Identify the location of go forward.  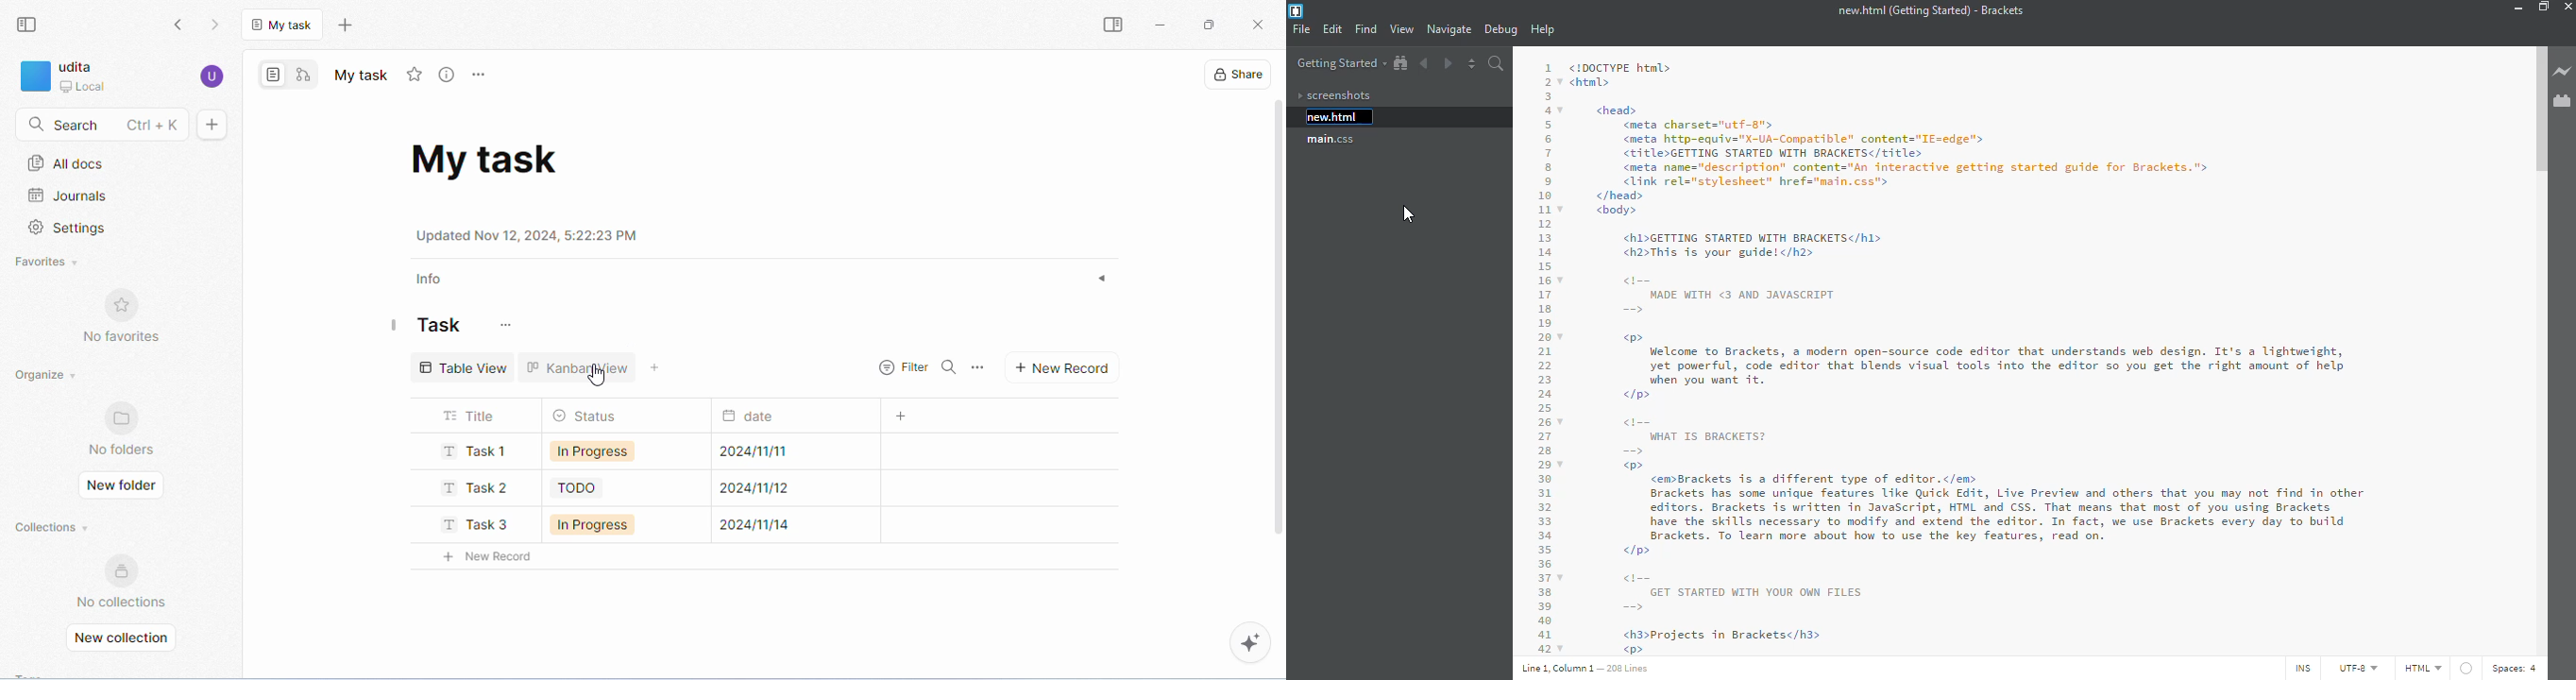
(220, 24).